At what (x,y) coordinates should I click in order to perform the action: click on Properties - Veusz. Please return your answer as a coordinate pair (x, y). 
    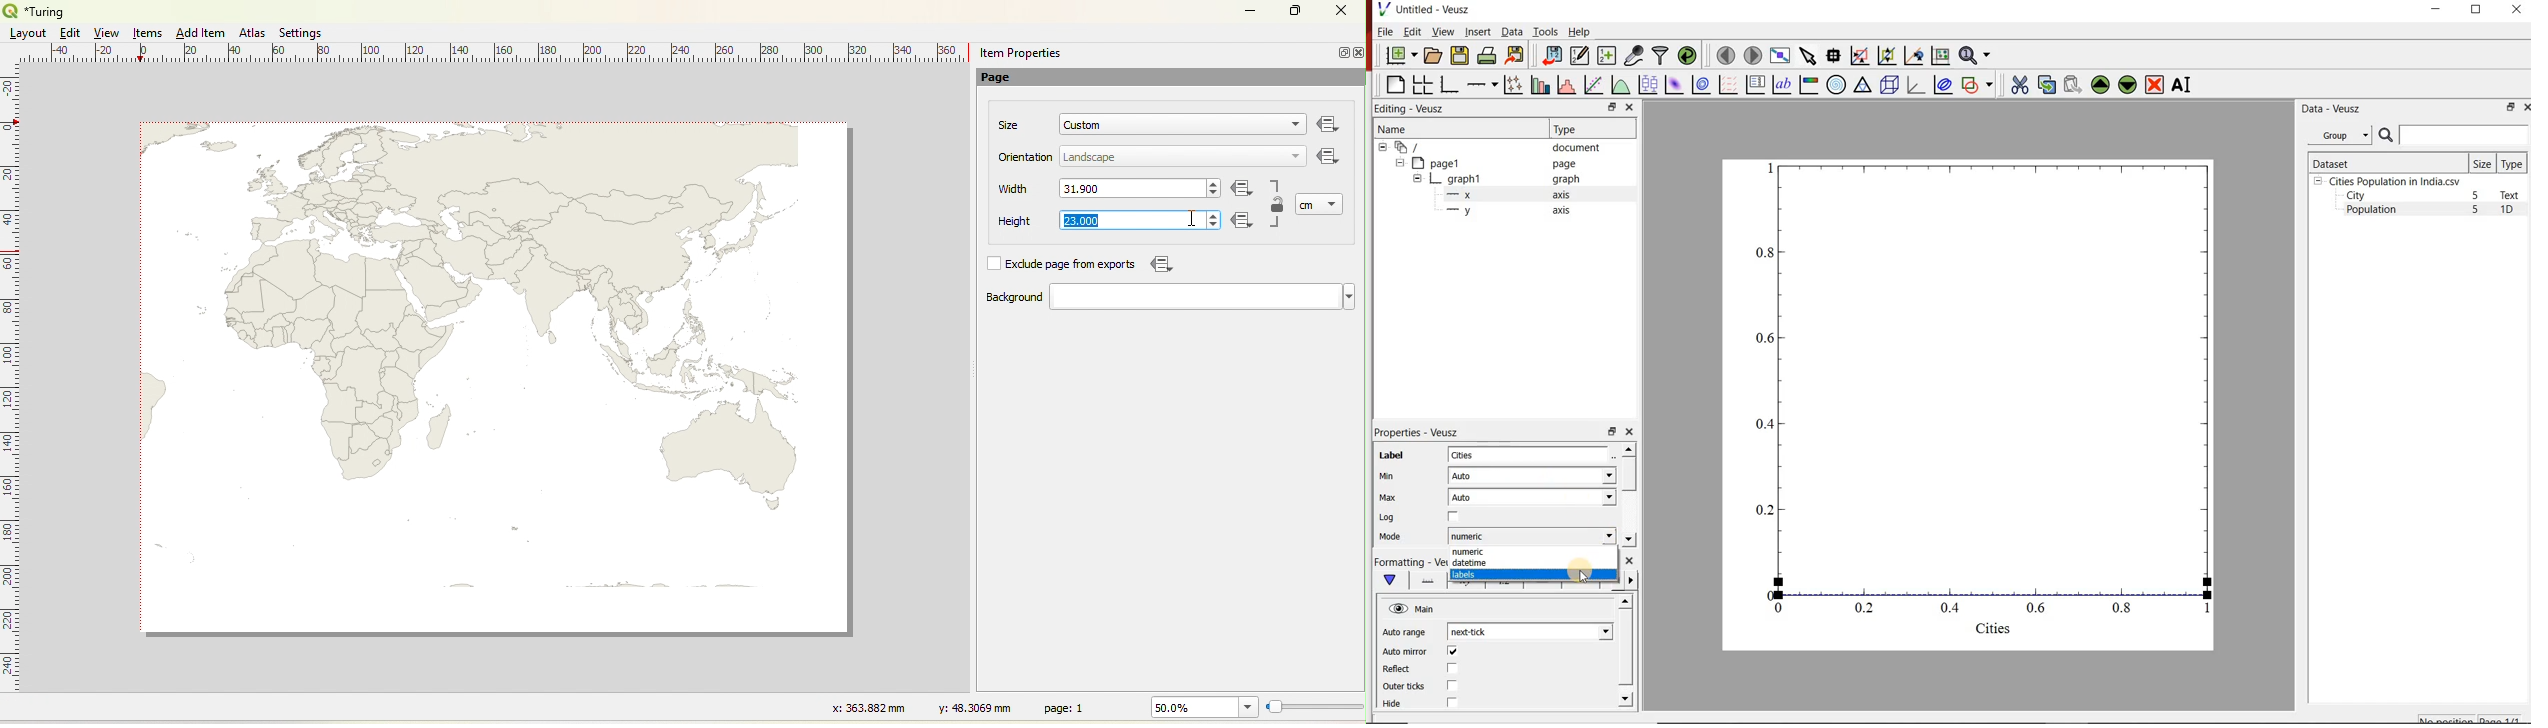
    Looking at the image, I should click on (1416, 433).